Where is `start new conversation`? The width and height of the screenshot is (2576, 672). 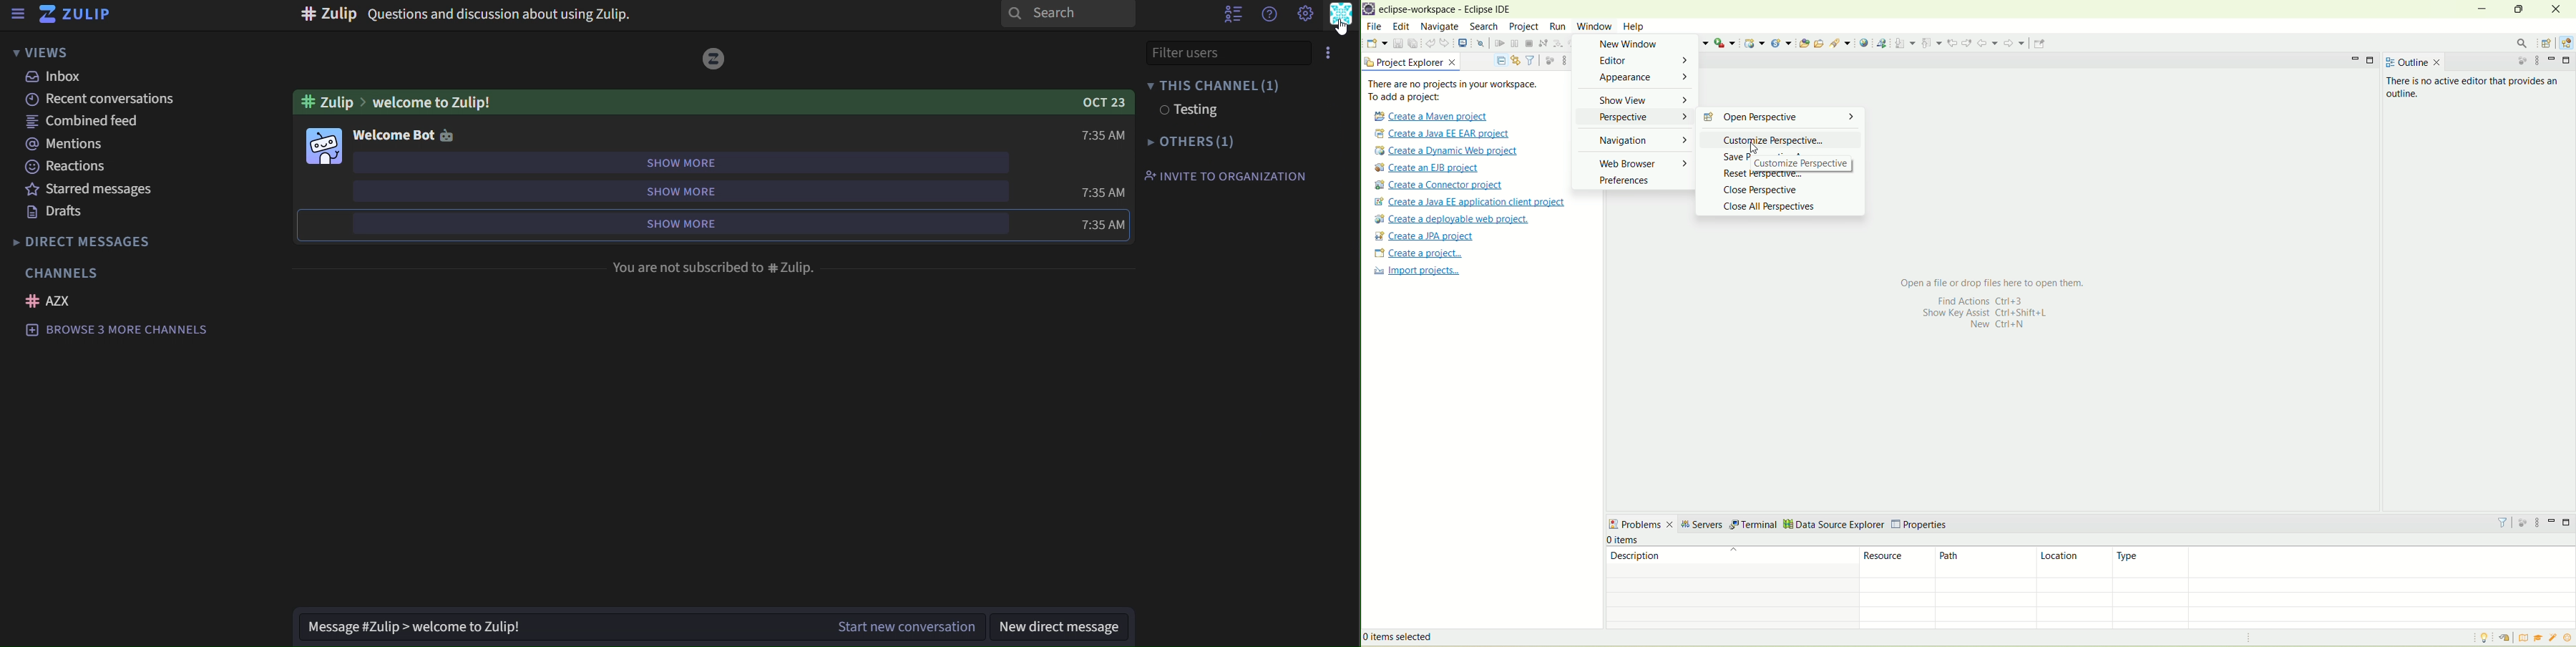 start new conversation is located at coordinates (899, 626).